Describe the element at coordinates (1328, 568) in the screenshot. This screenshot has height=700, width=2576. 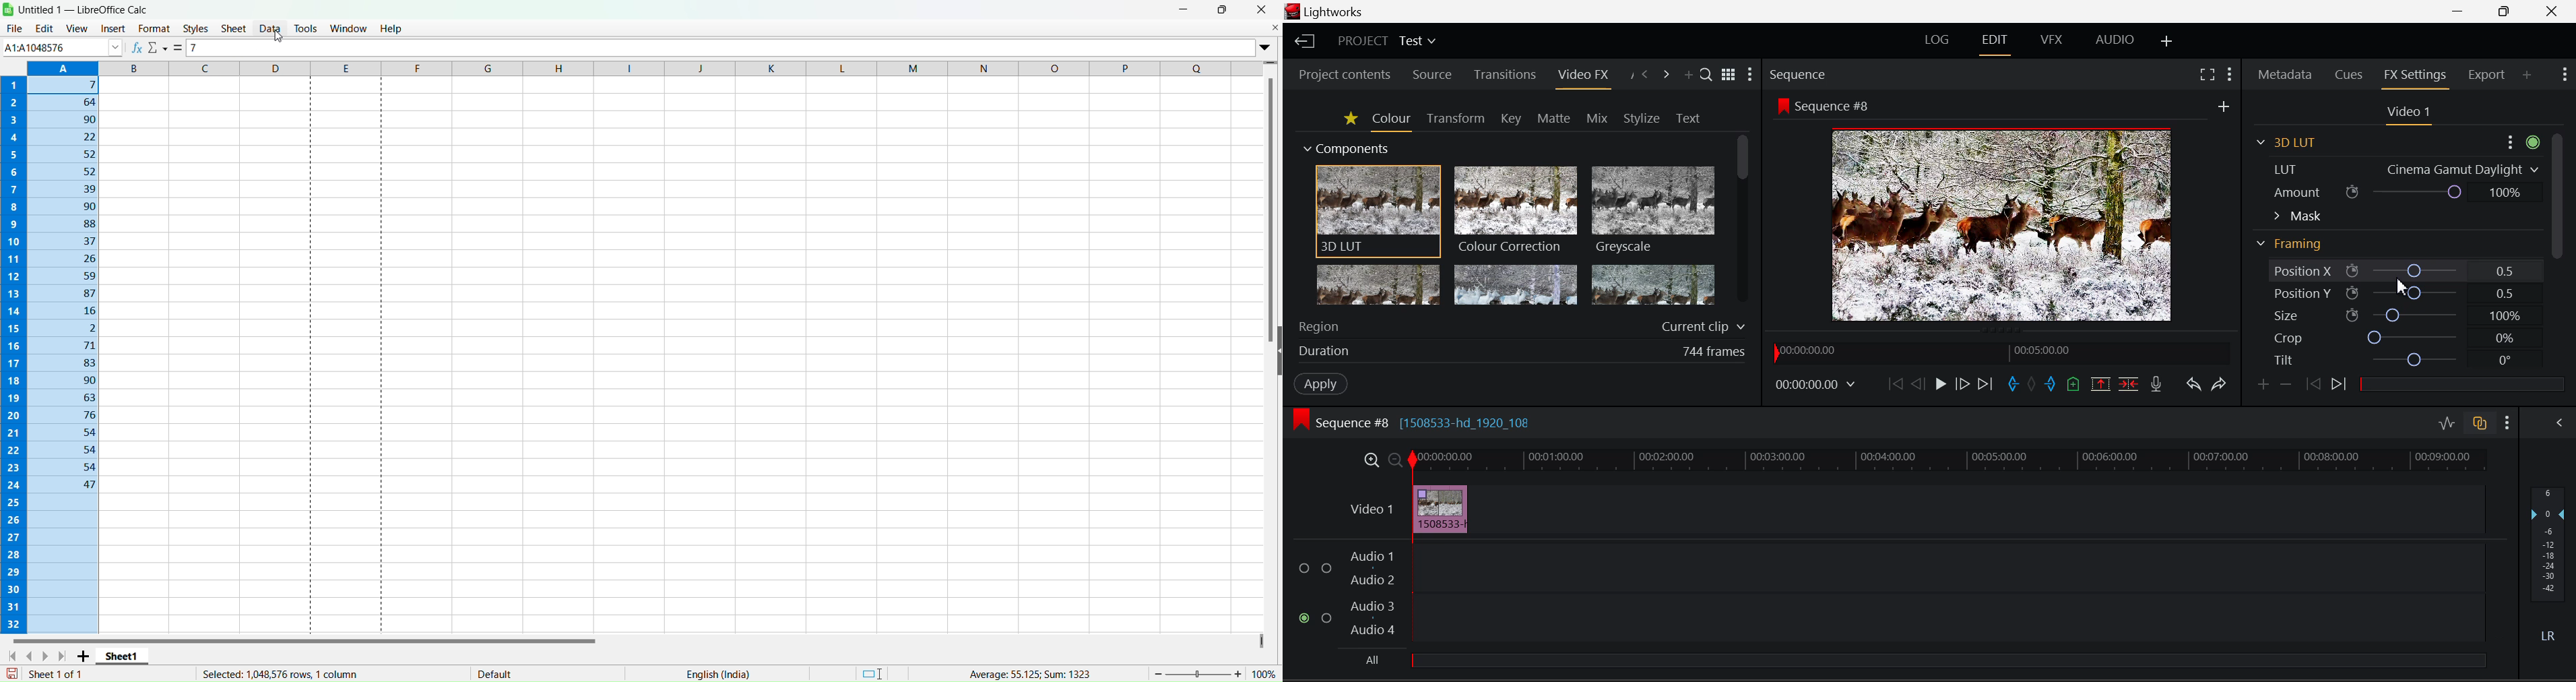
I see `Audio Input Checkbox` at that location.